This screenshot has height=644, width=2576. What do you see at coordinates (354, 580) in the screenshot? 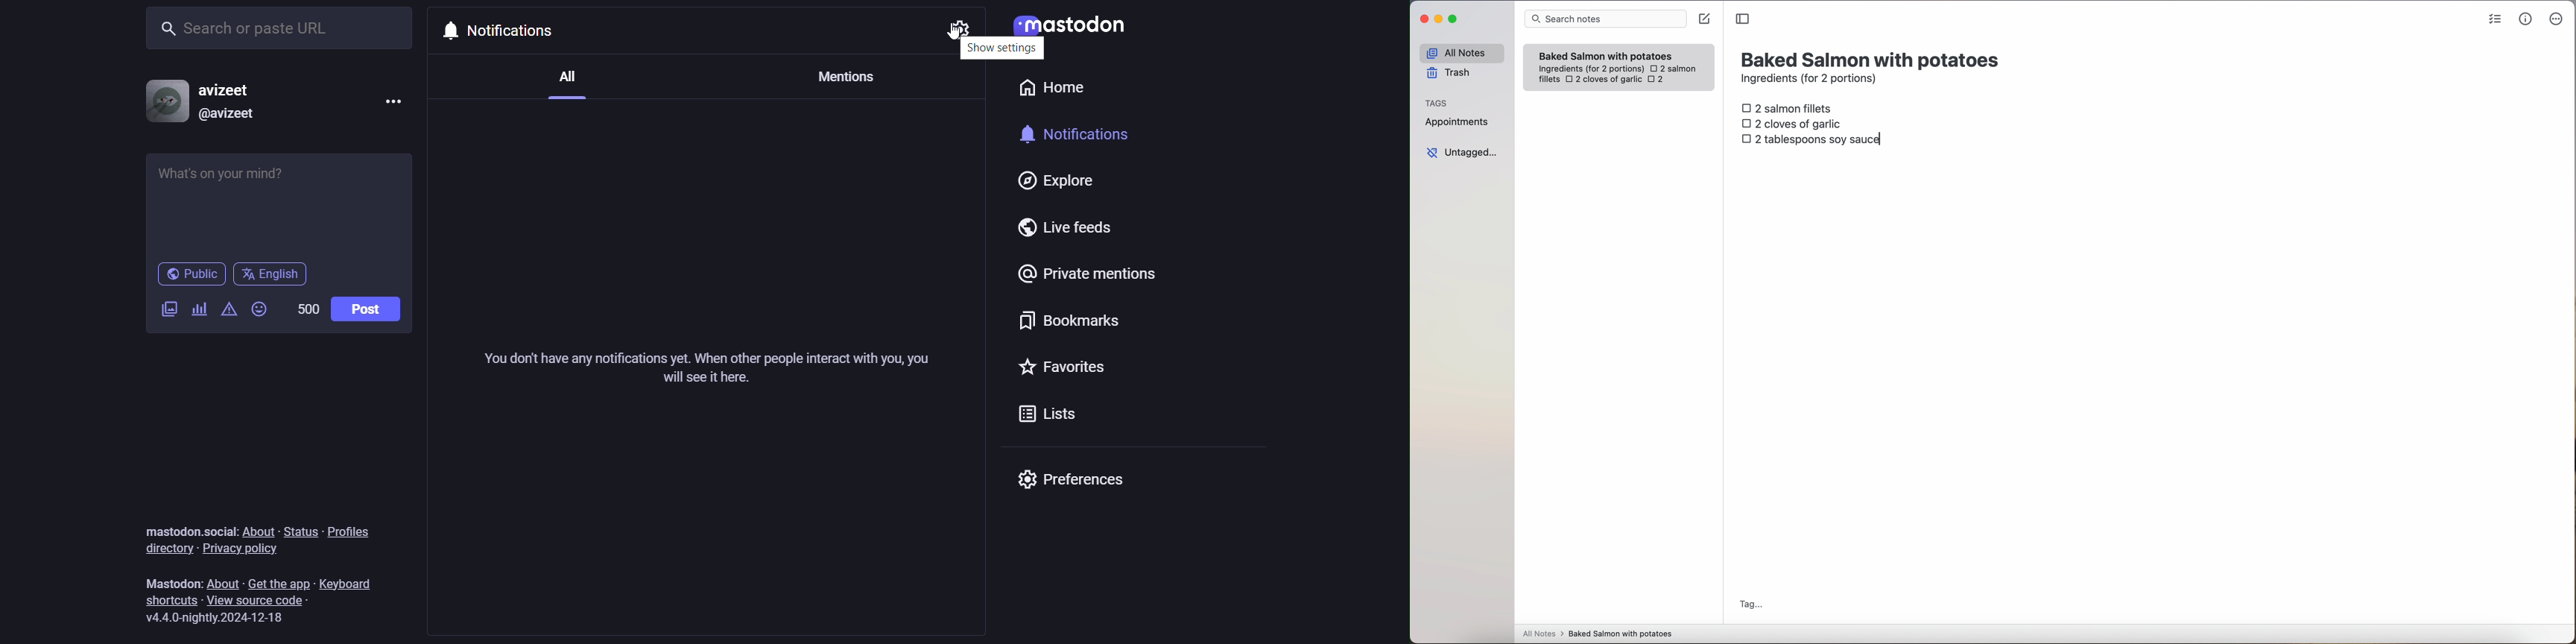
I see `keyboard` at bounding box center [354, 580].